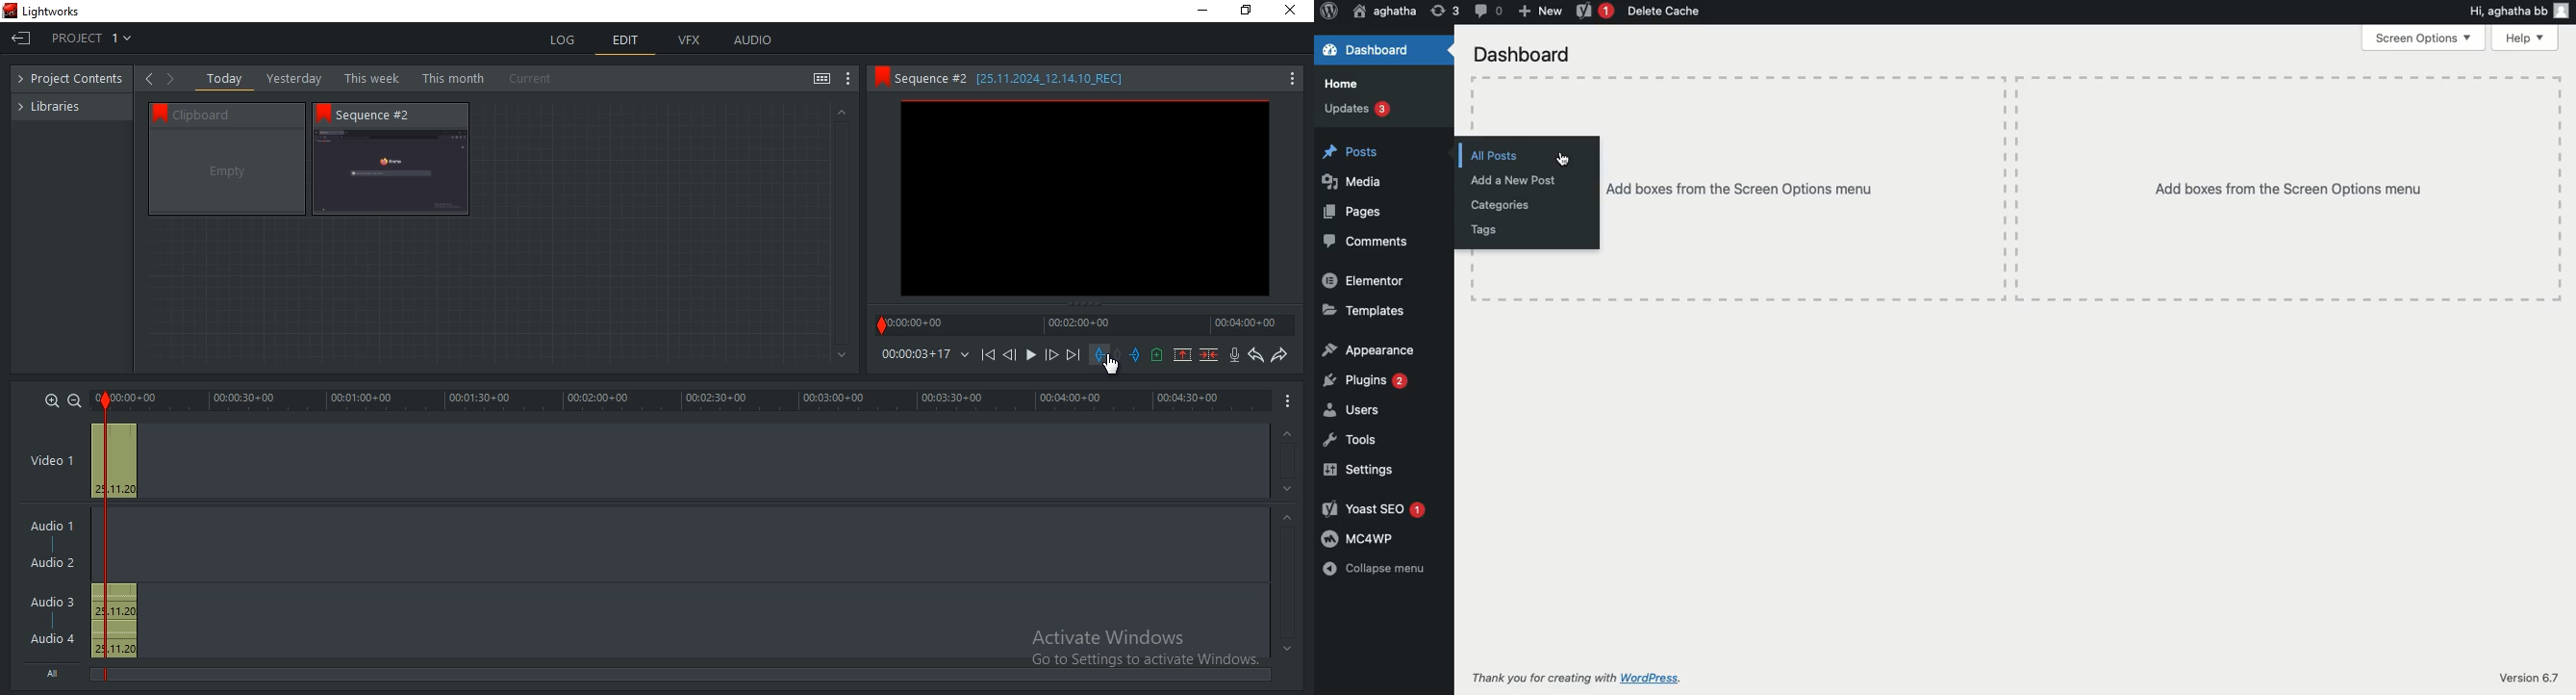  Describe the element at coordinates (384, 115) in the screenshot. I see `Sequence #2` at that location.